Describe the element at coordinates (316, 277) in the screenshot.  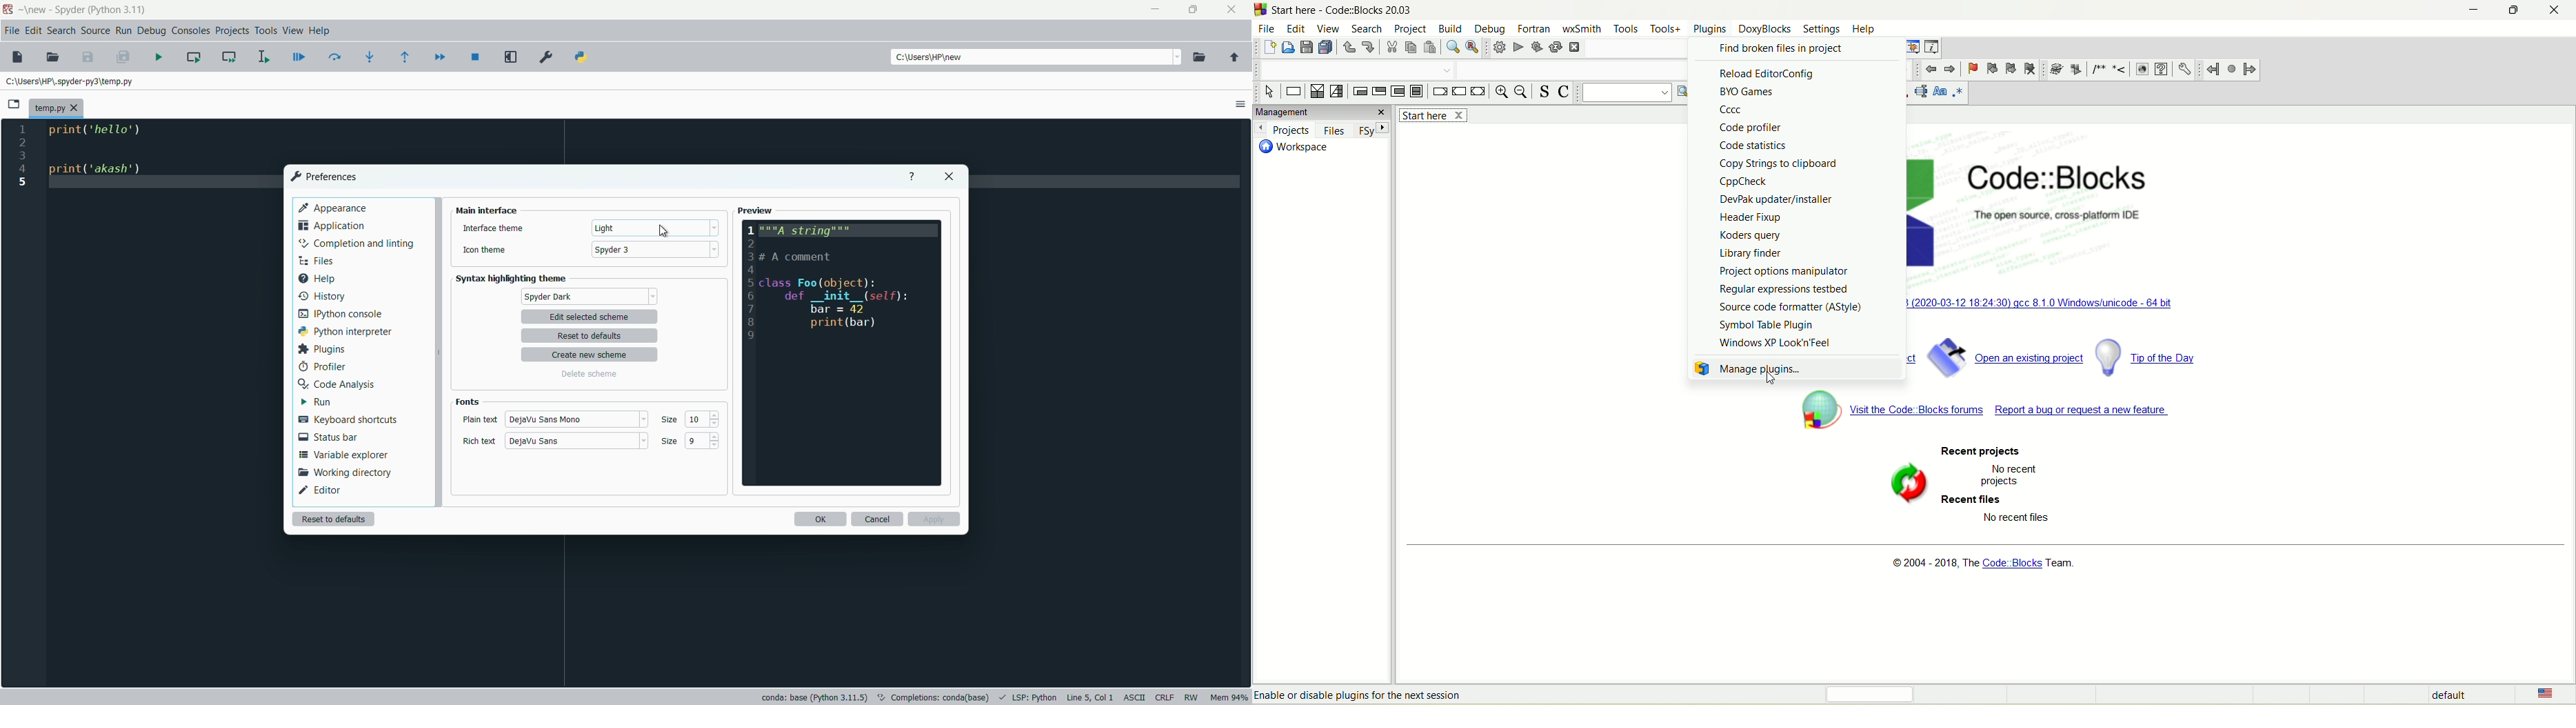
I see `help` at that location.